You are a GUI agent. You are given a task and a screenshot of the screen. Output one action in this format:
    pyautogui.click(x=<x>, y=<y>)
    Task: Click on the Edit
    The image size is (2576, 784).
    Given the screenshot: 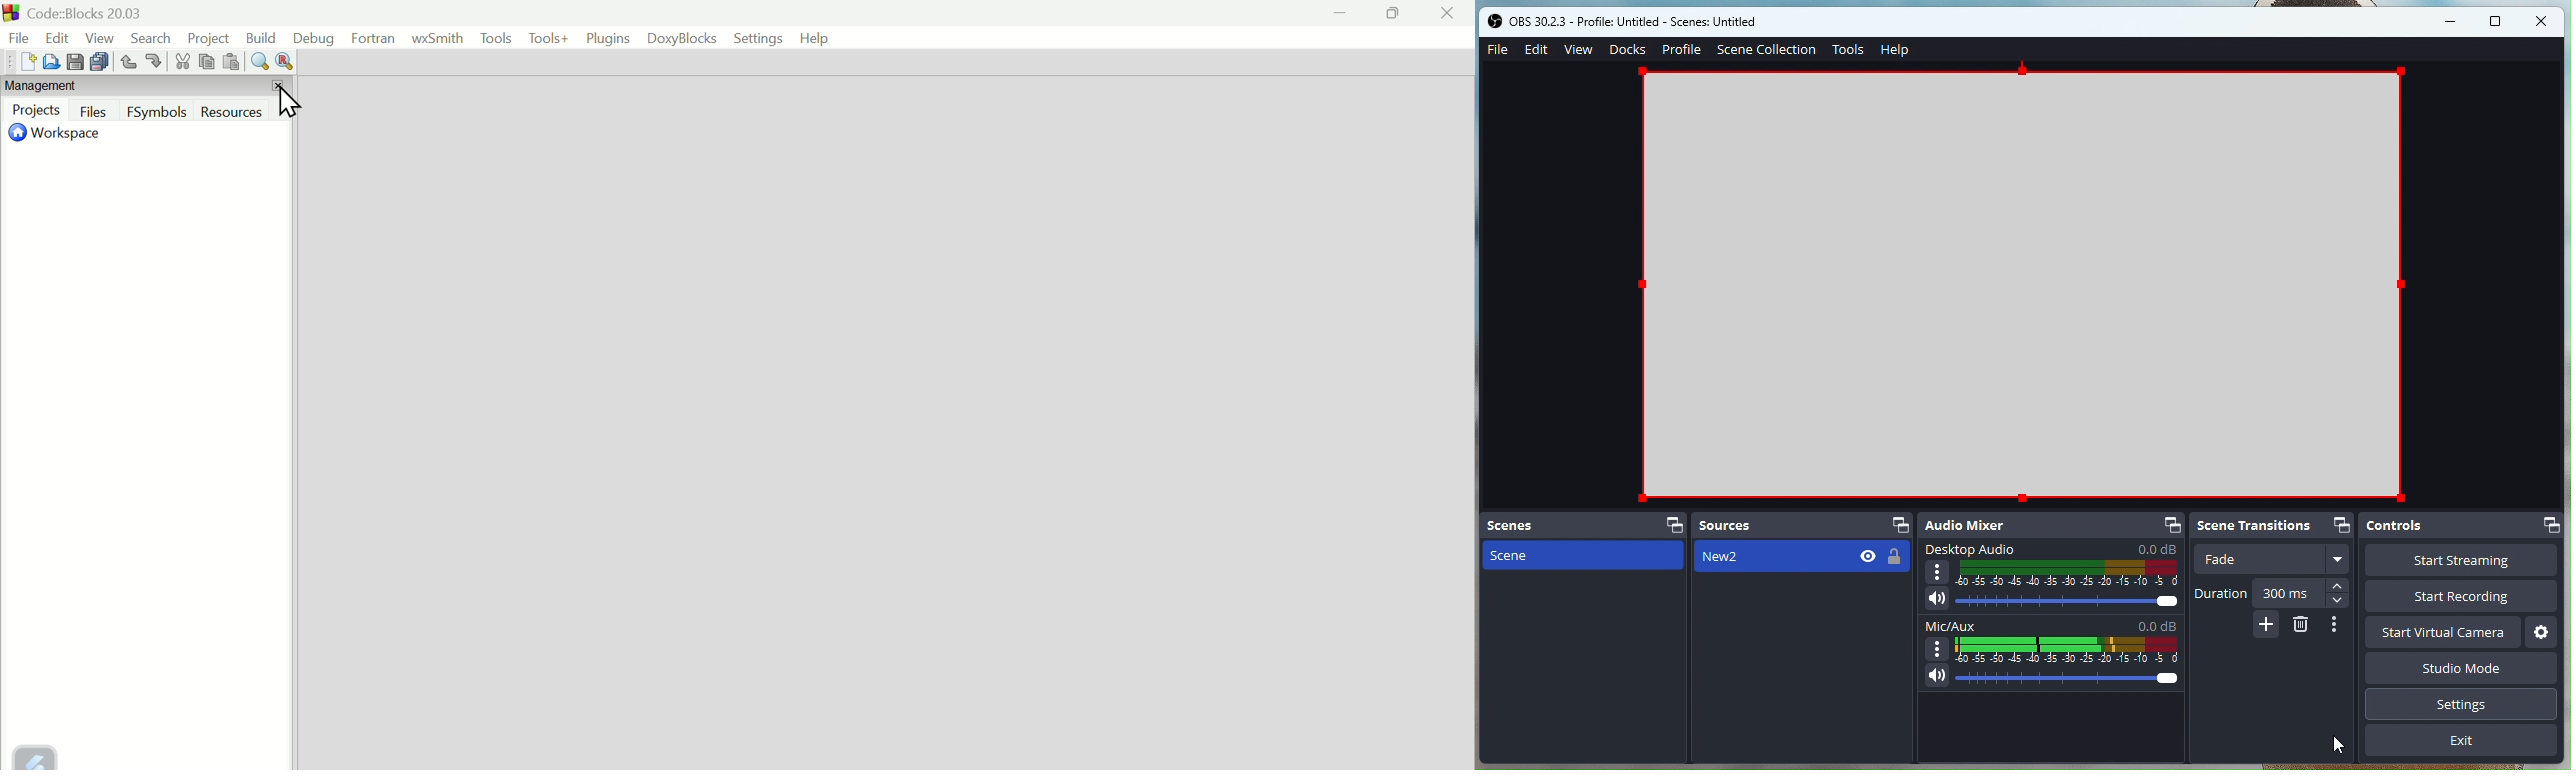 What is the action you would take?
    pyautogui.click(x=1537, y=49)
    